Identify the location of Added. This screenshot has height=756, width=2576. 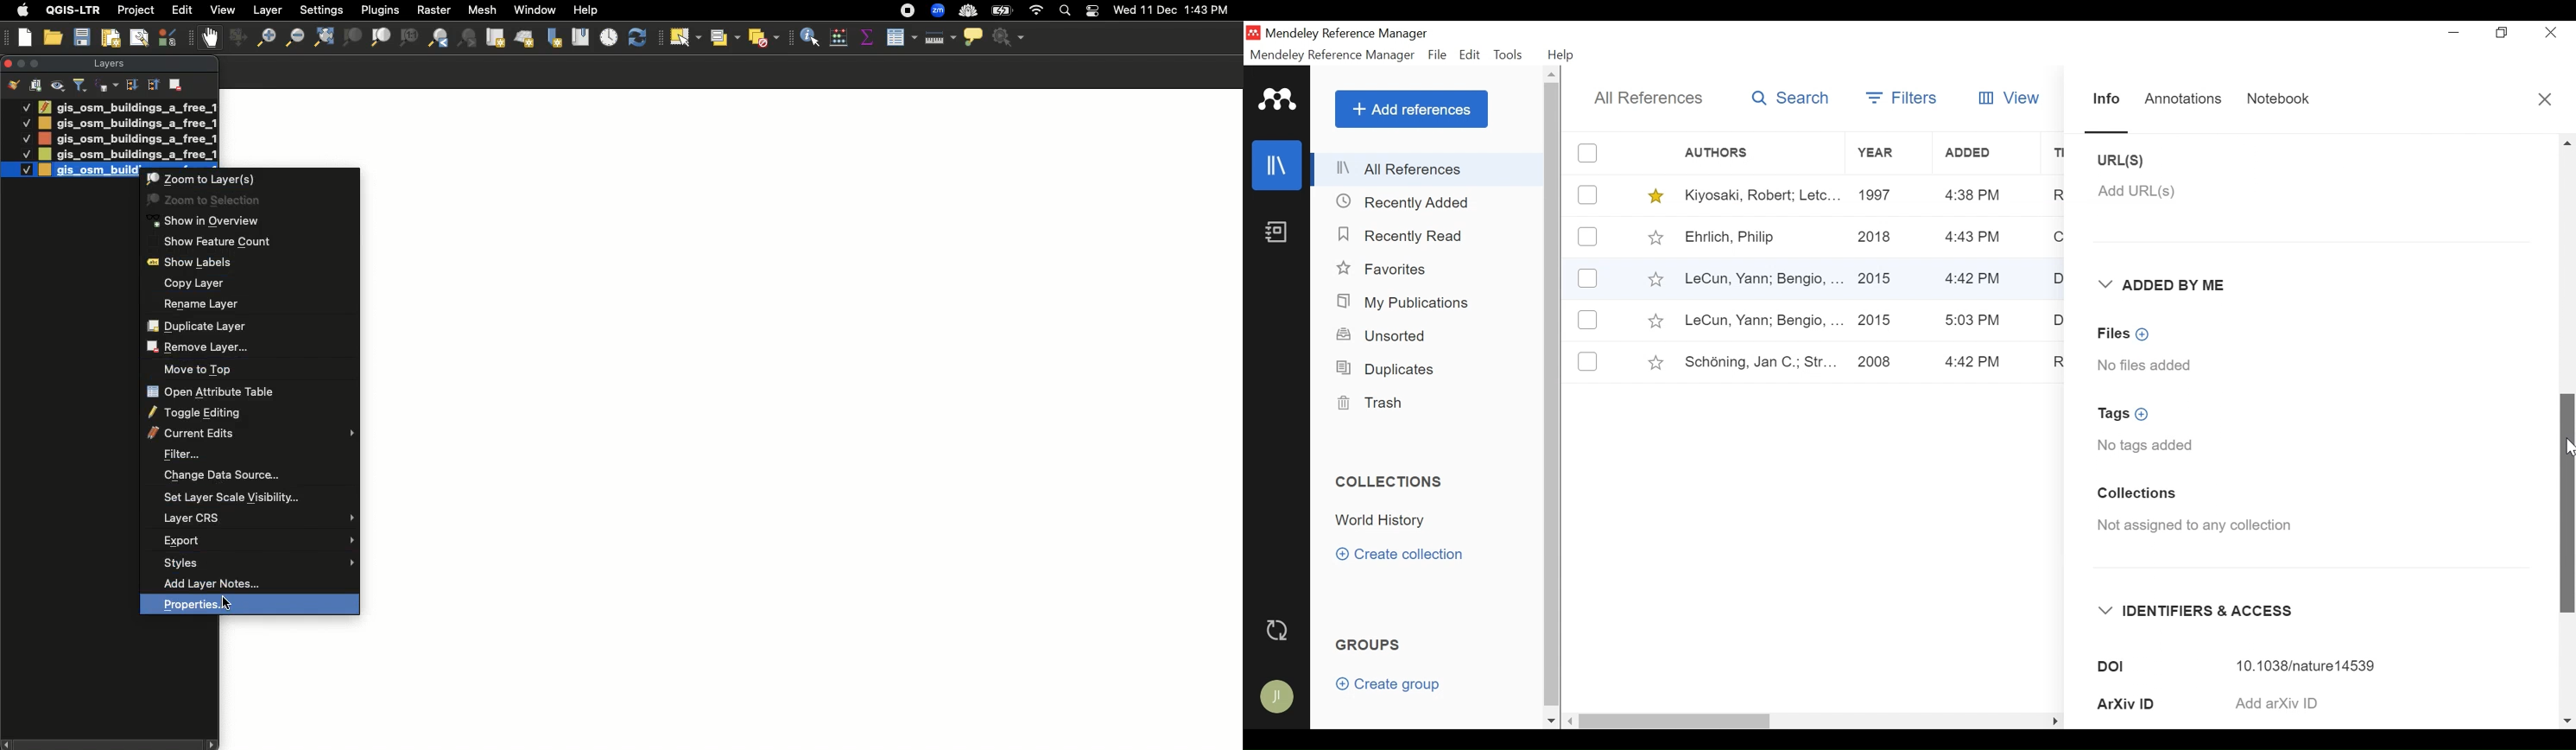
(1988, 153).